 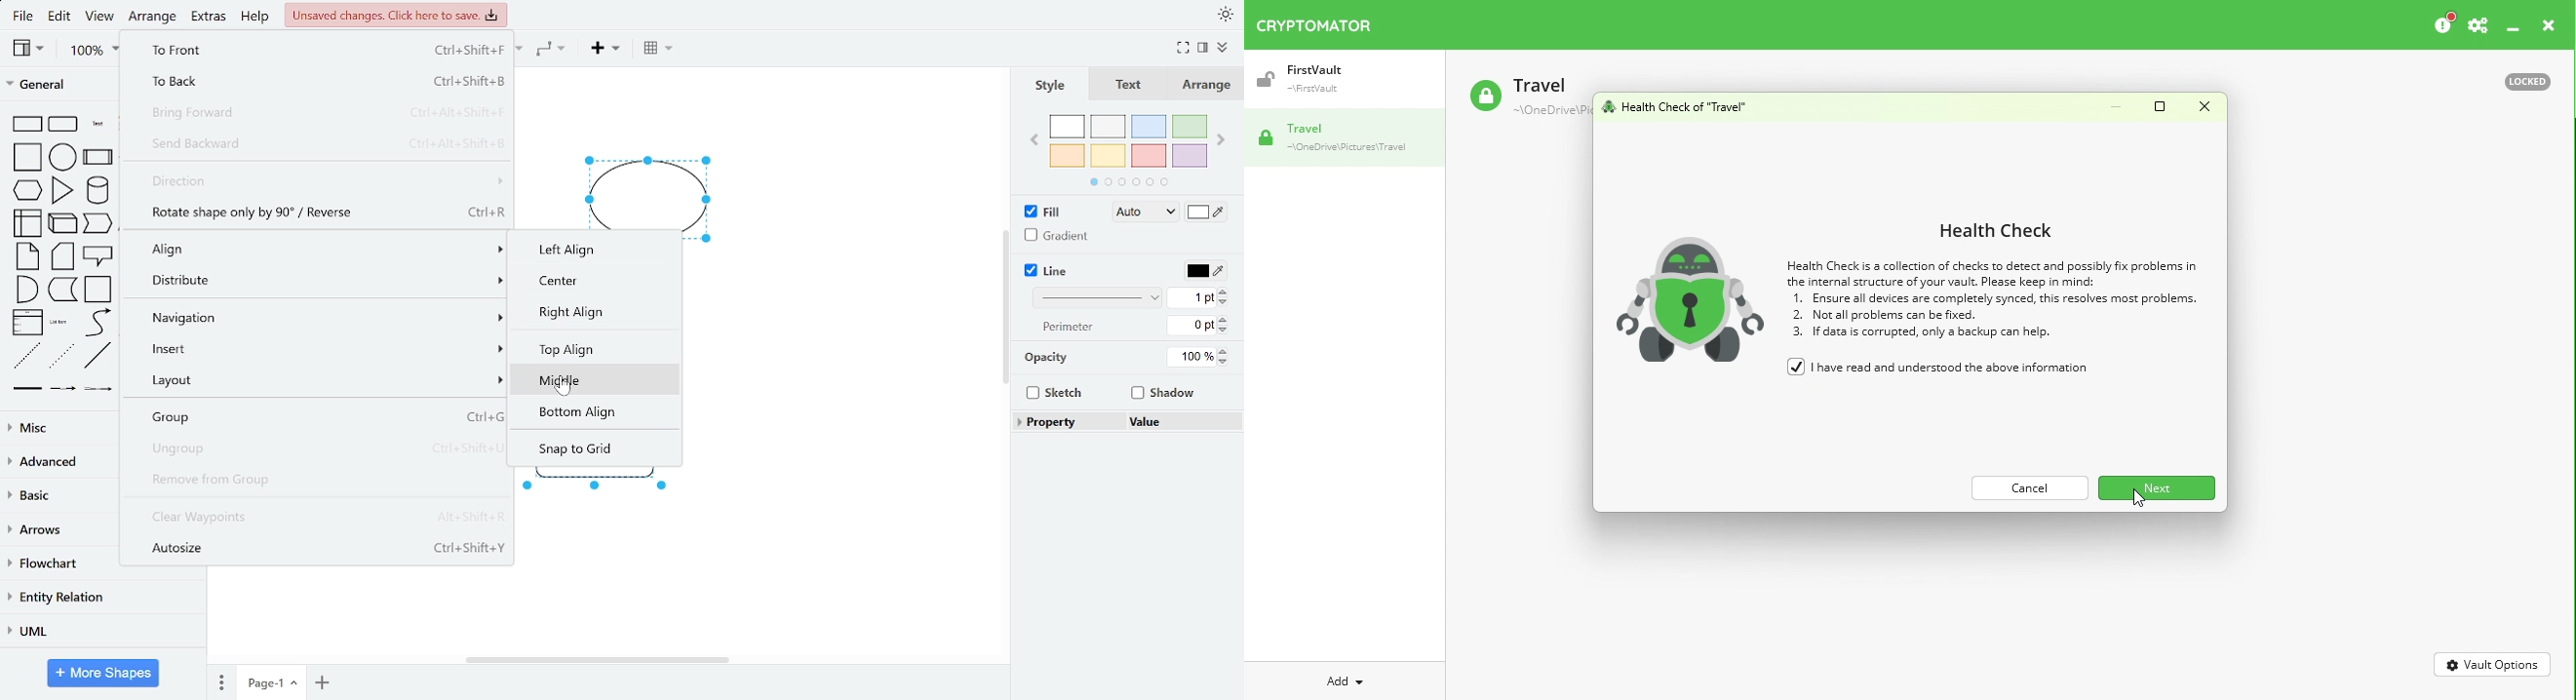 What do you see at coordinates (63, 257) in the screenshot?
I see `card` at bounding box center [63, 257].